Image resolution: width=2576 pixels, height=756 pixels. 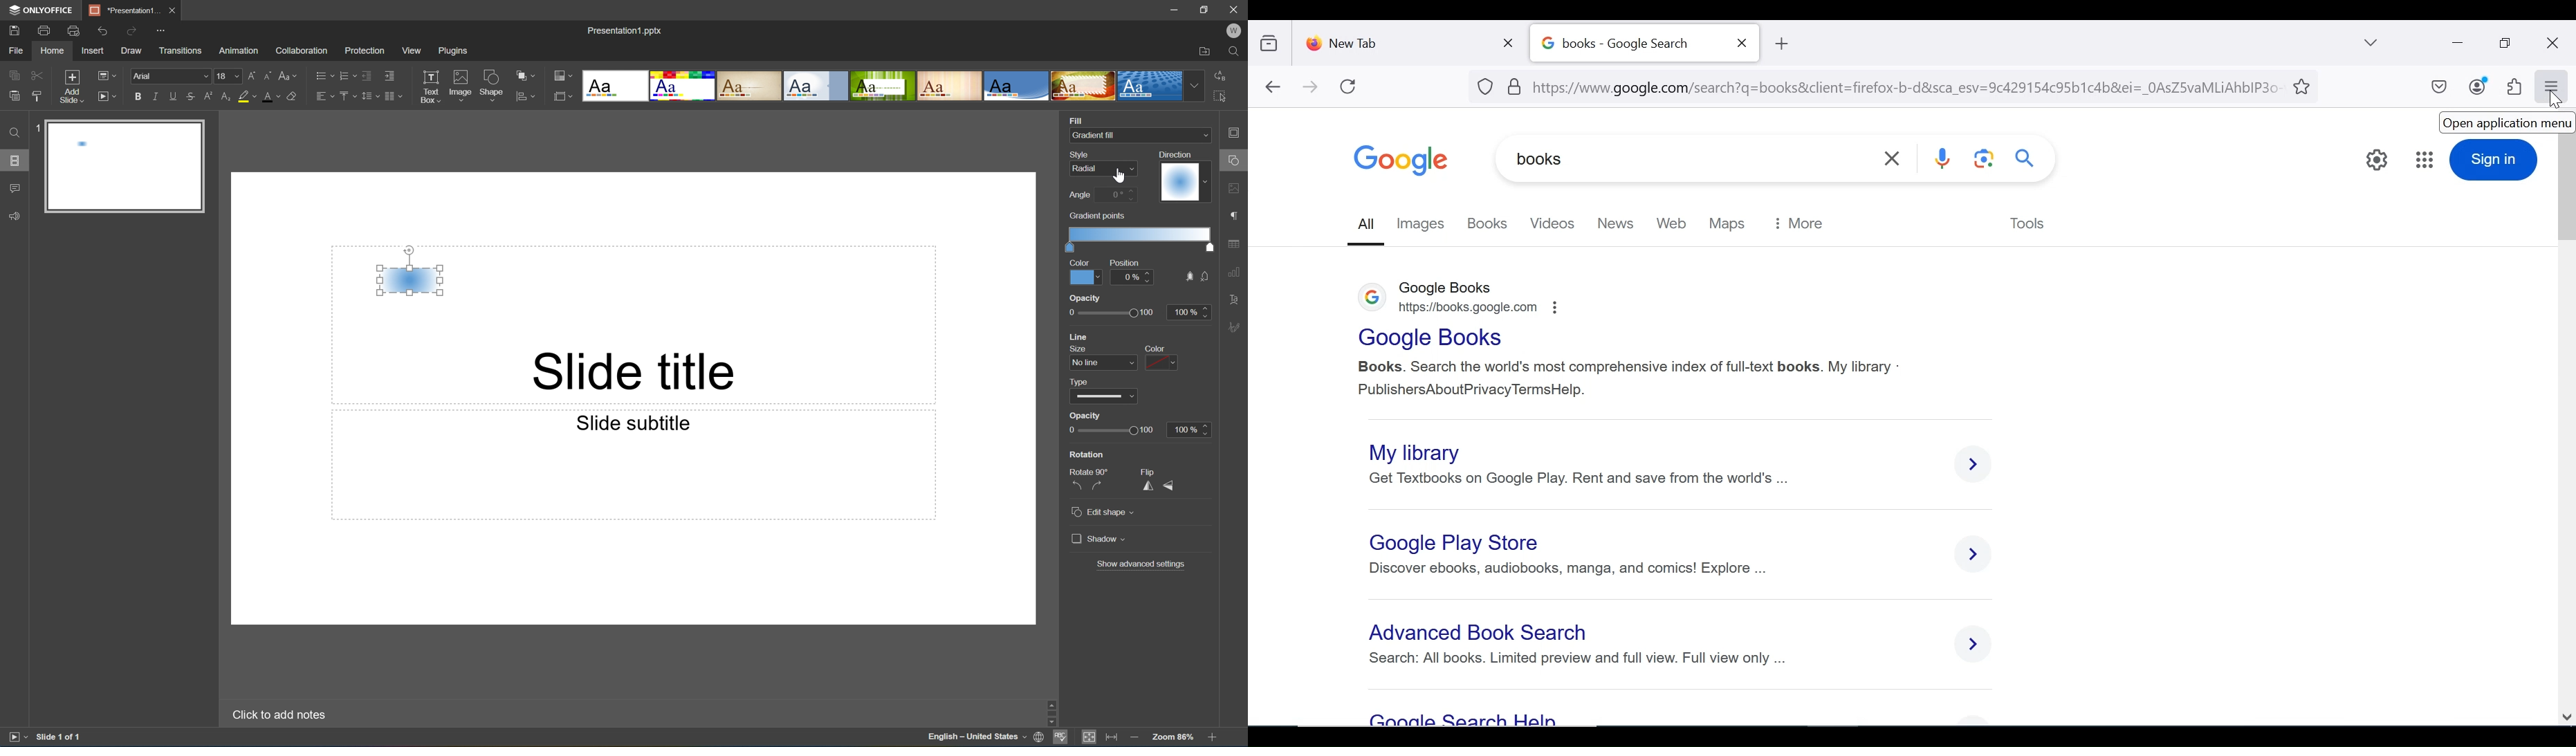 What do you see at coordinates (977, 738) in the screenshot?
I see `English - United States` at bounding box center [977, 738].